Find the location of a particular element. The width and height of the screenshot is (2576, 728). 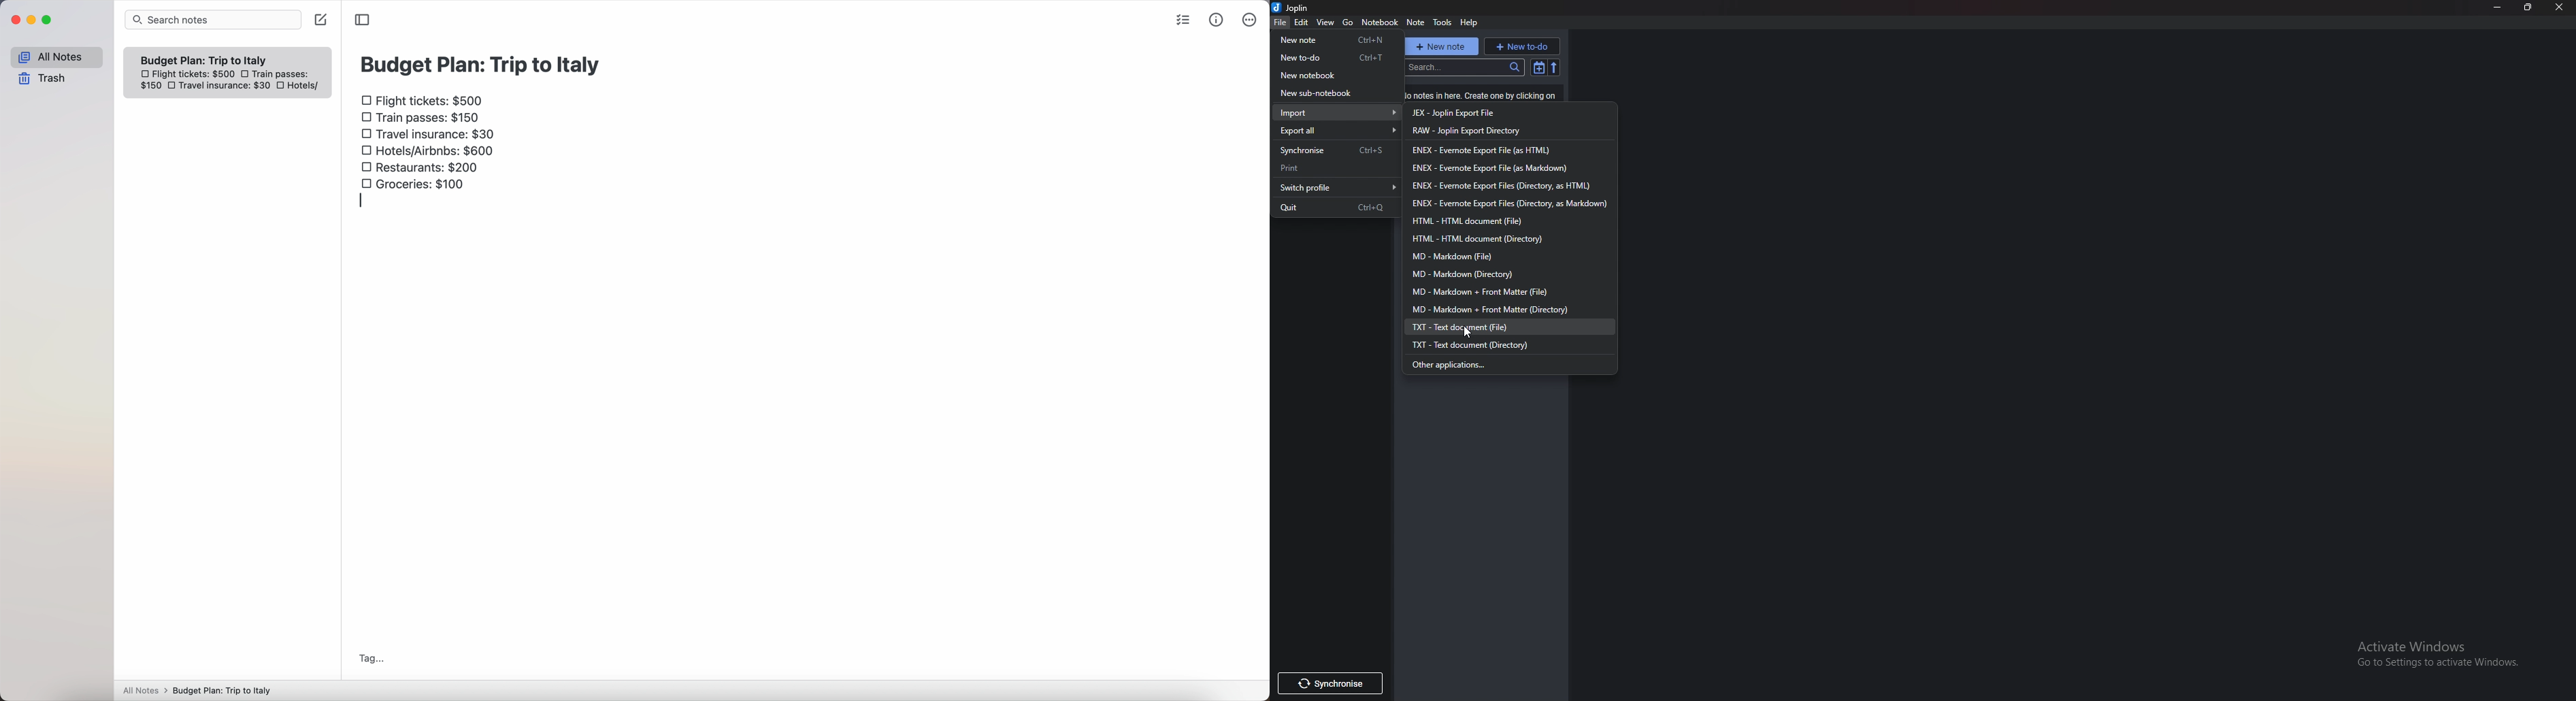

H T M L file is located at coordinates (1476, 221).